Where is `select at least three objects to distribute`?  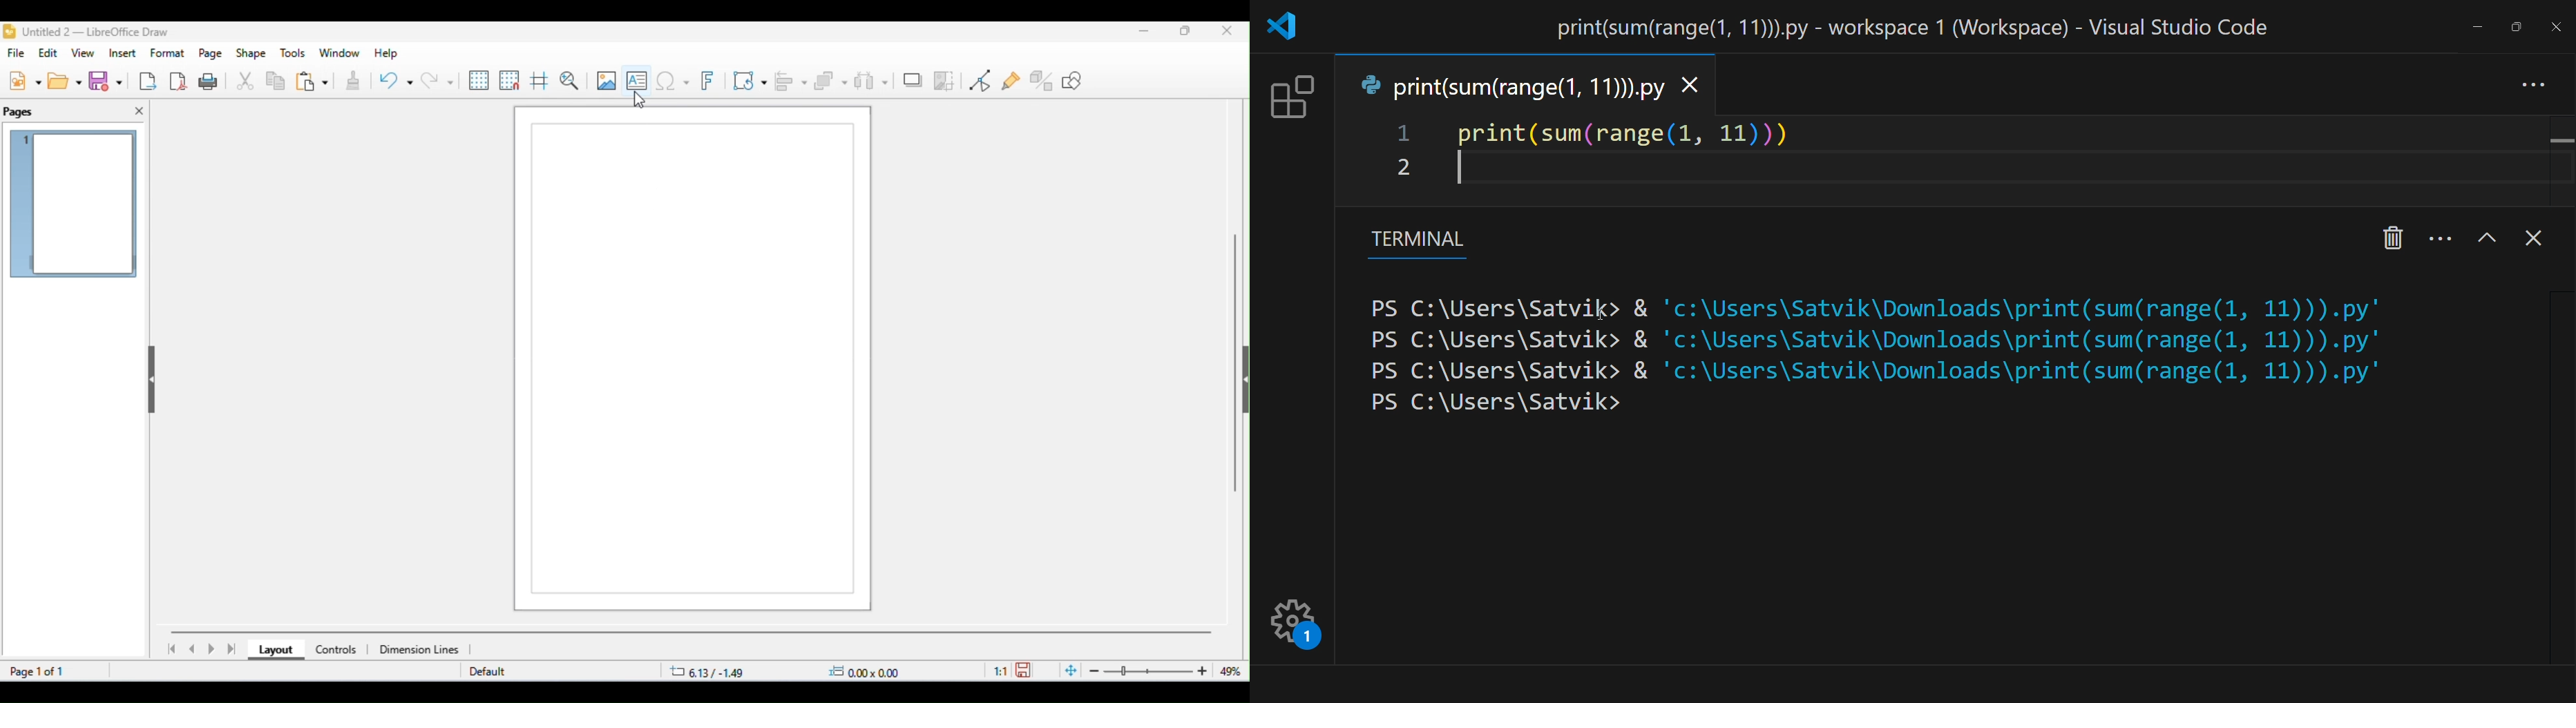
select at least three objects to distribute is located at coordinates (872, 79).